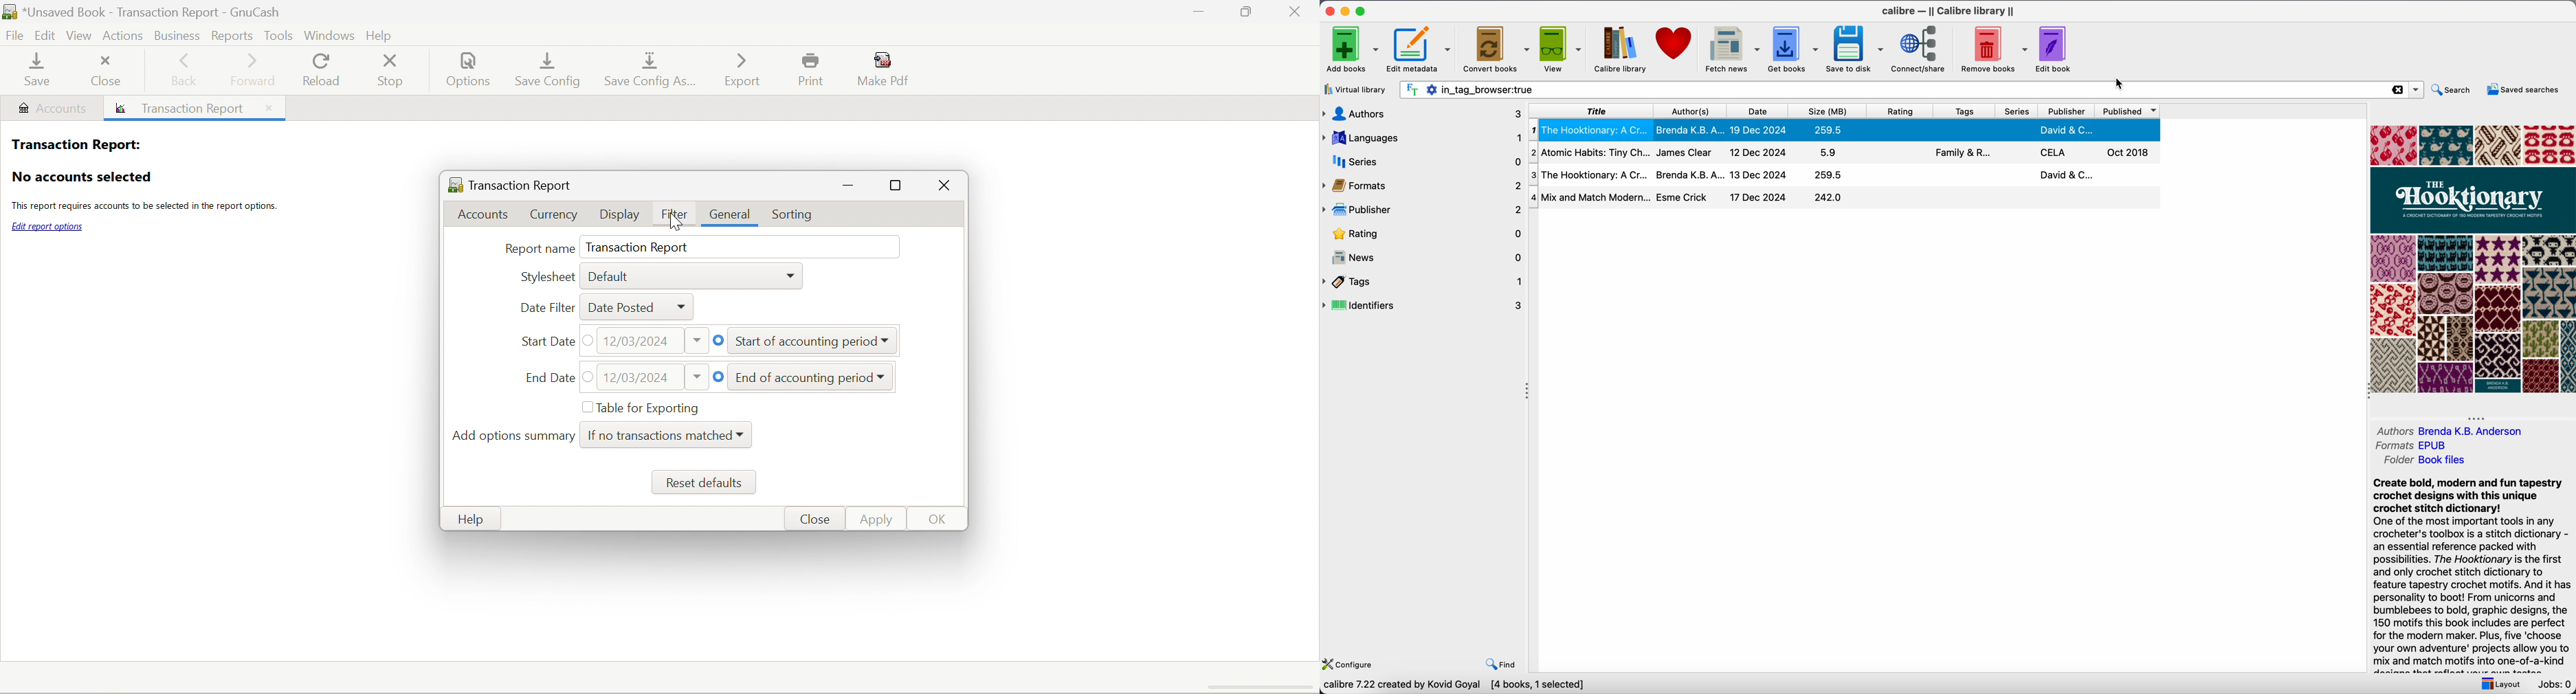  I want to click on Folder, so click(2398, 461).